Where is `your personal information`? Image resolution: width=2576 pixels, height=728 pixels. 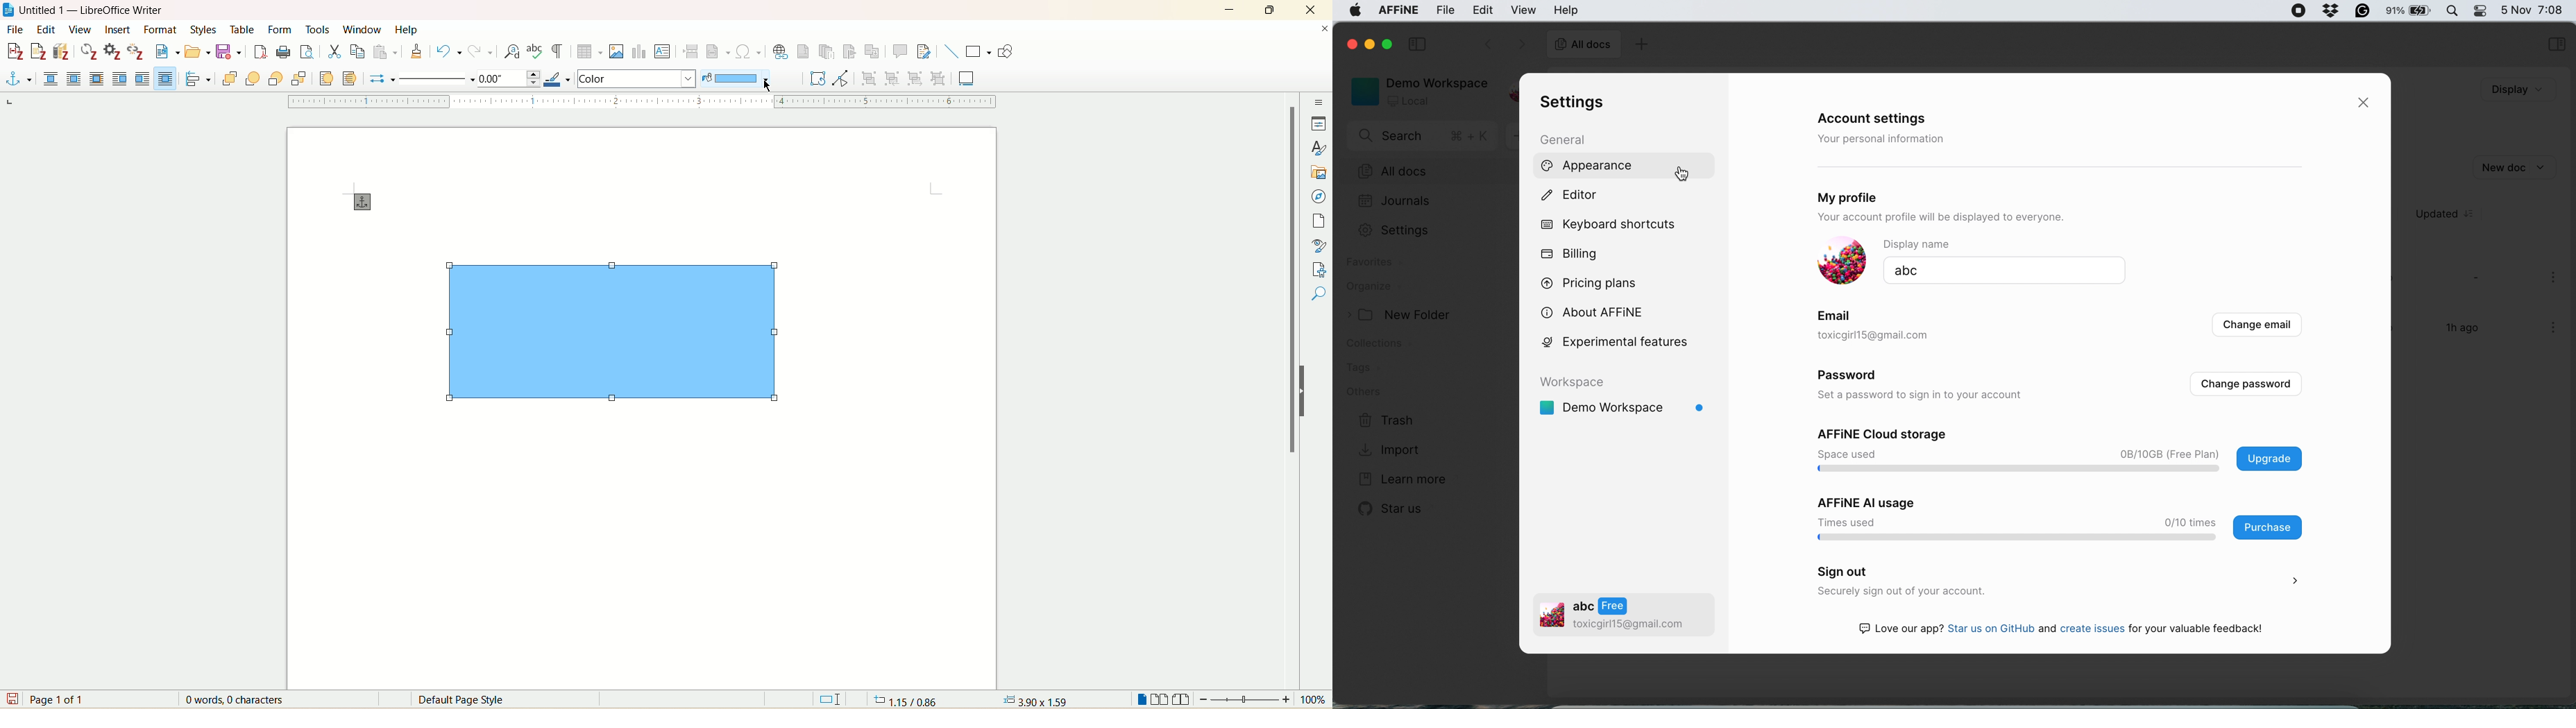
your personal information is located at coordinates (1882, 137).